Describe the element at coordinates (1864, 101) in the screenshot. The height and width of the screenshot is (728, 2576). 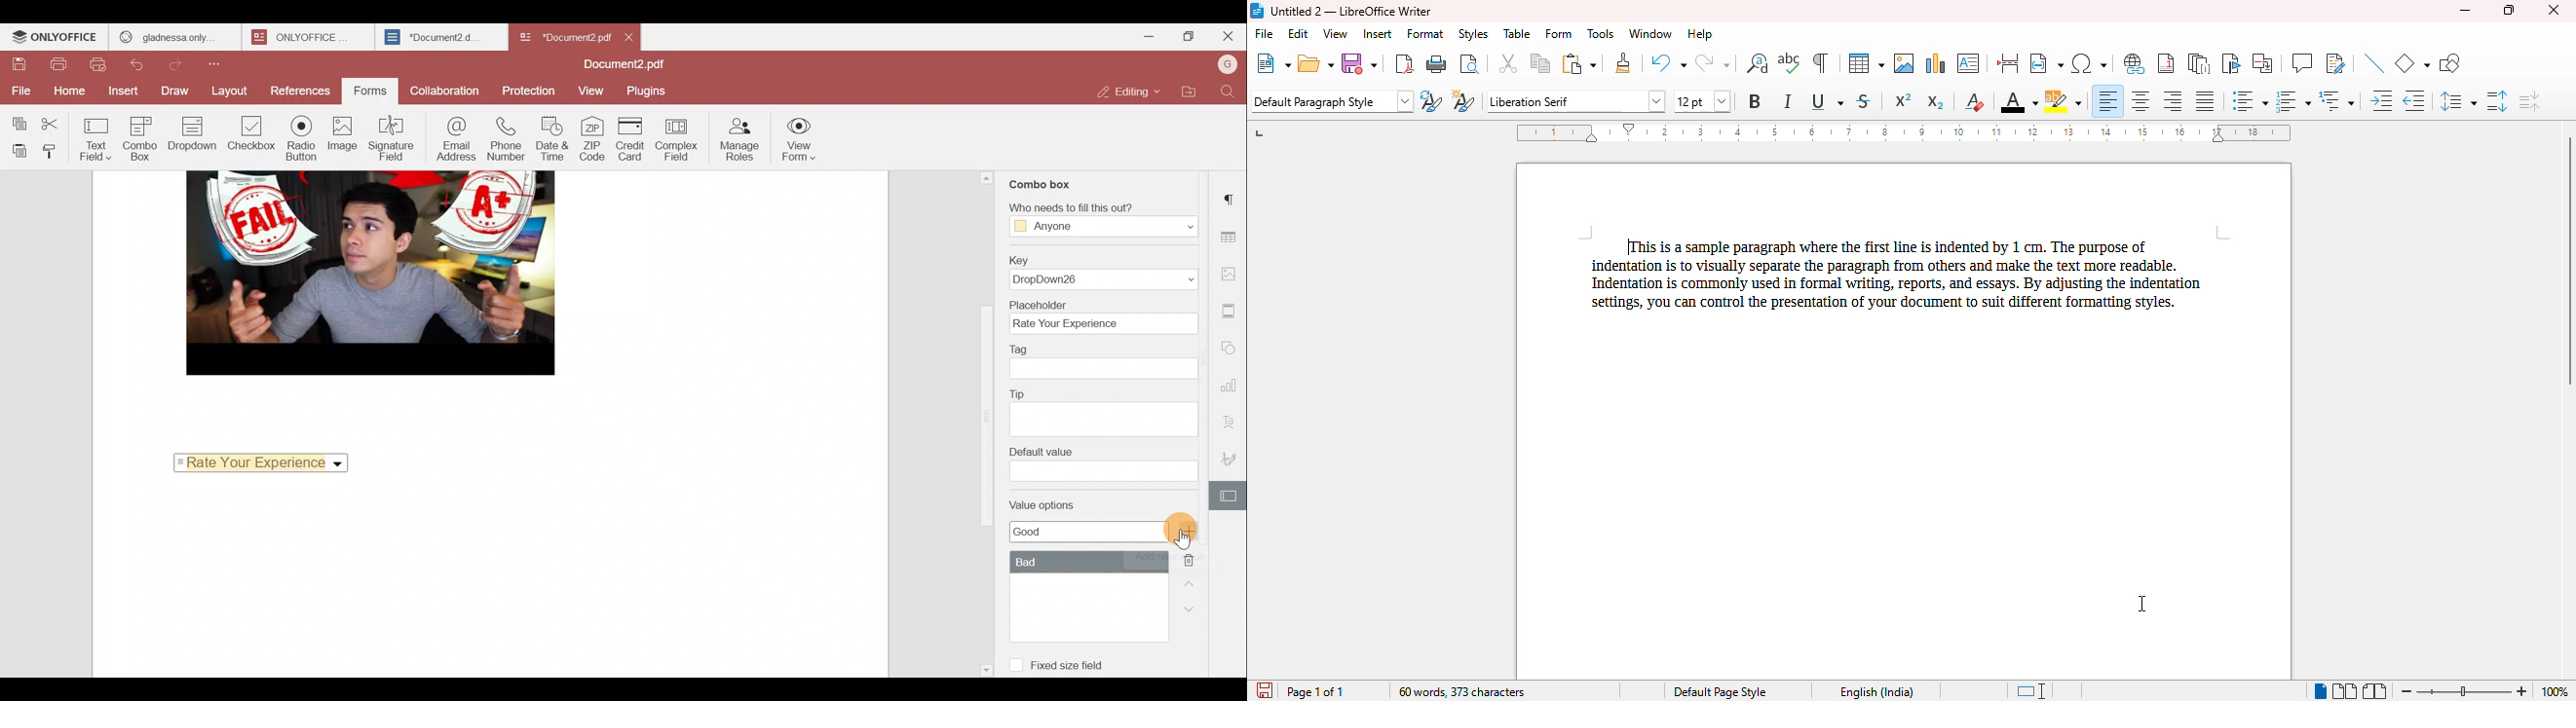
I see `strikethrough` at that location.